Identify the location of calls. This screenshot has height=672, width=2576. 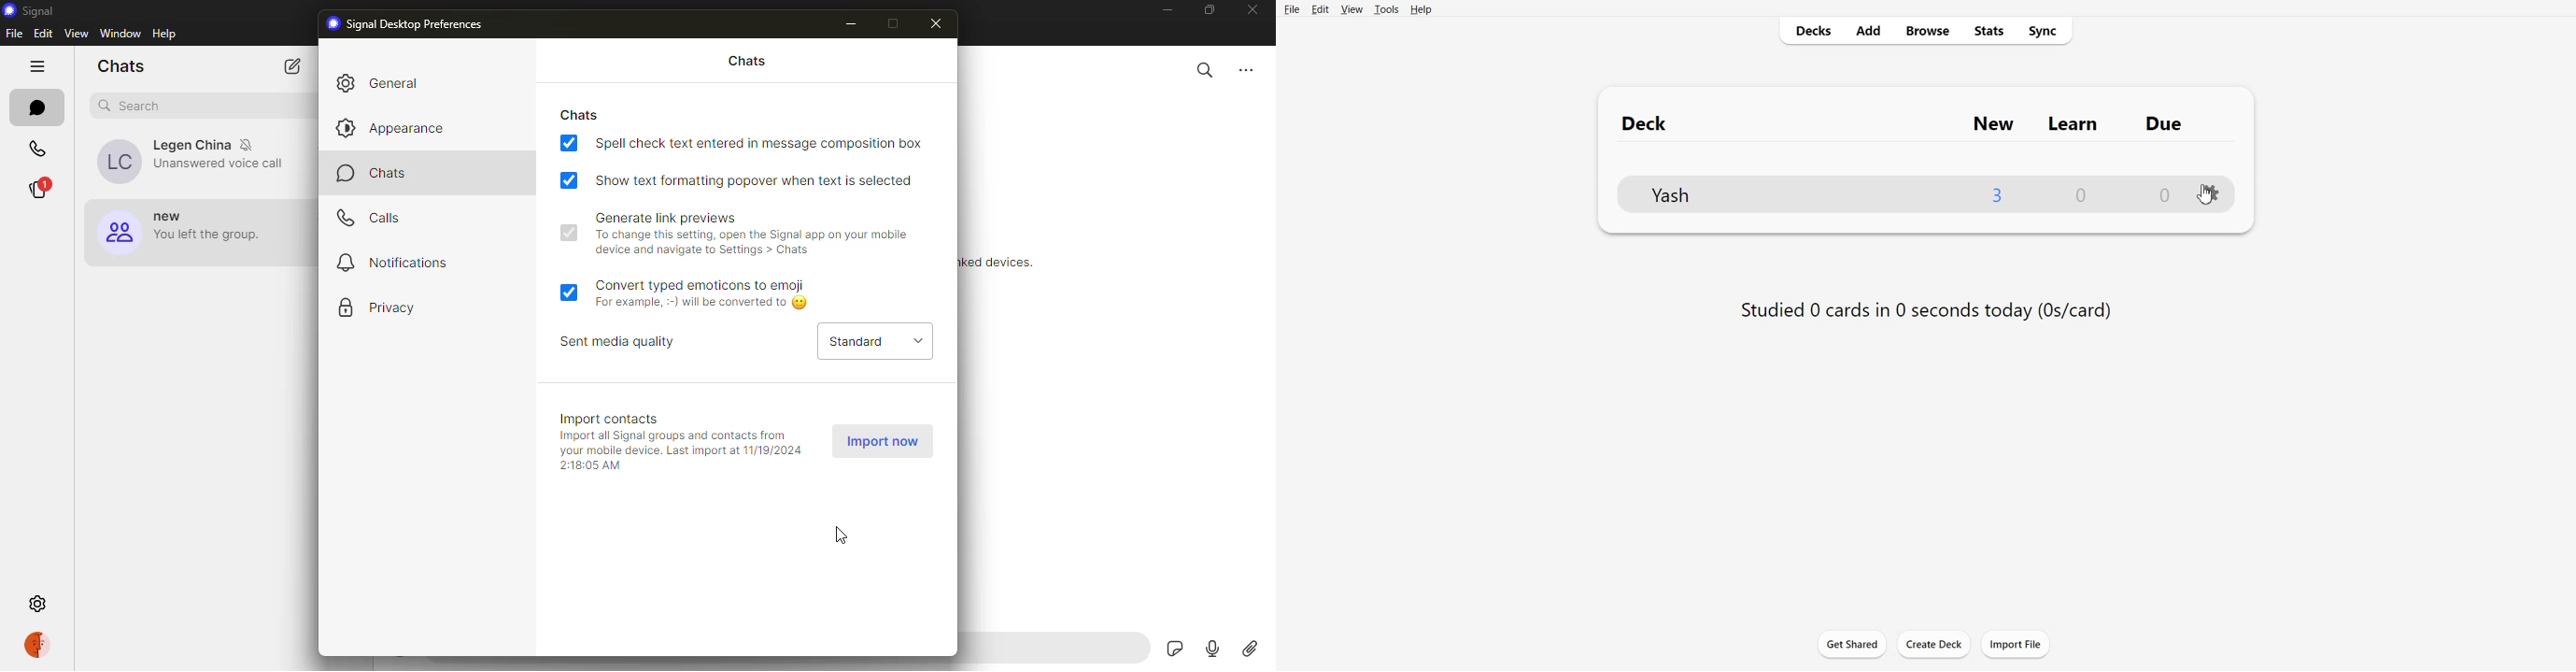
(375, 216).